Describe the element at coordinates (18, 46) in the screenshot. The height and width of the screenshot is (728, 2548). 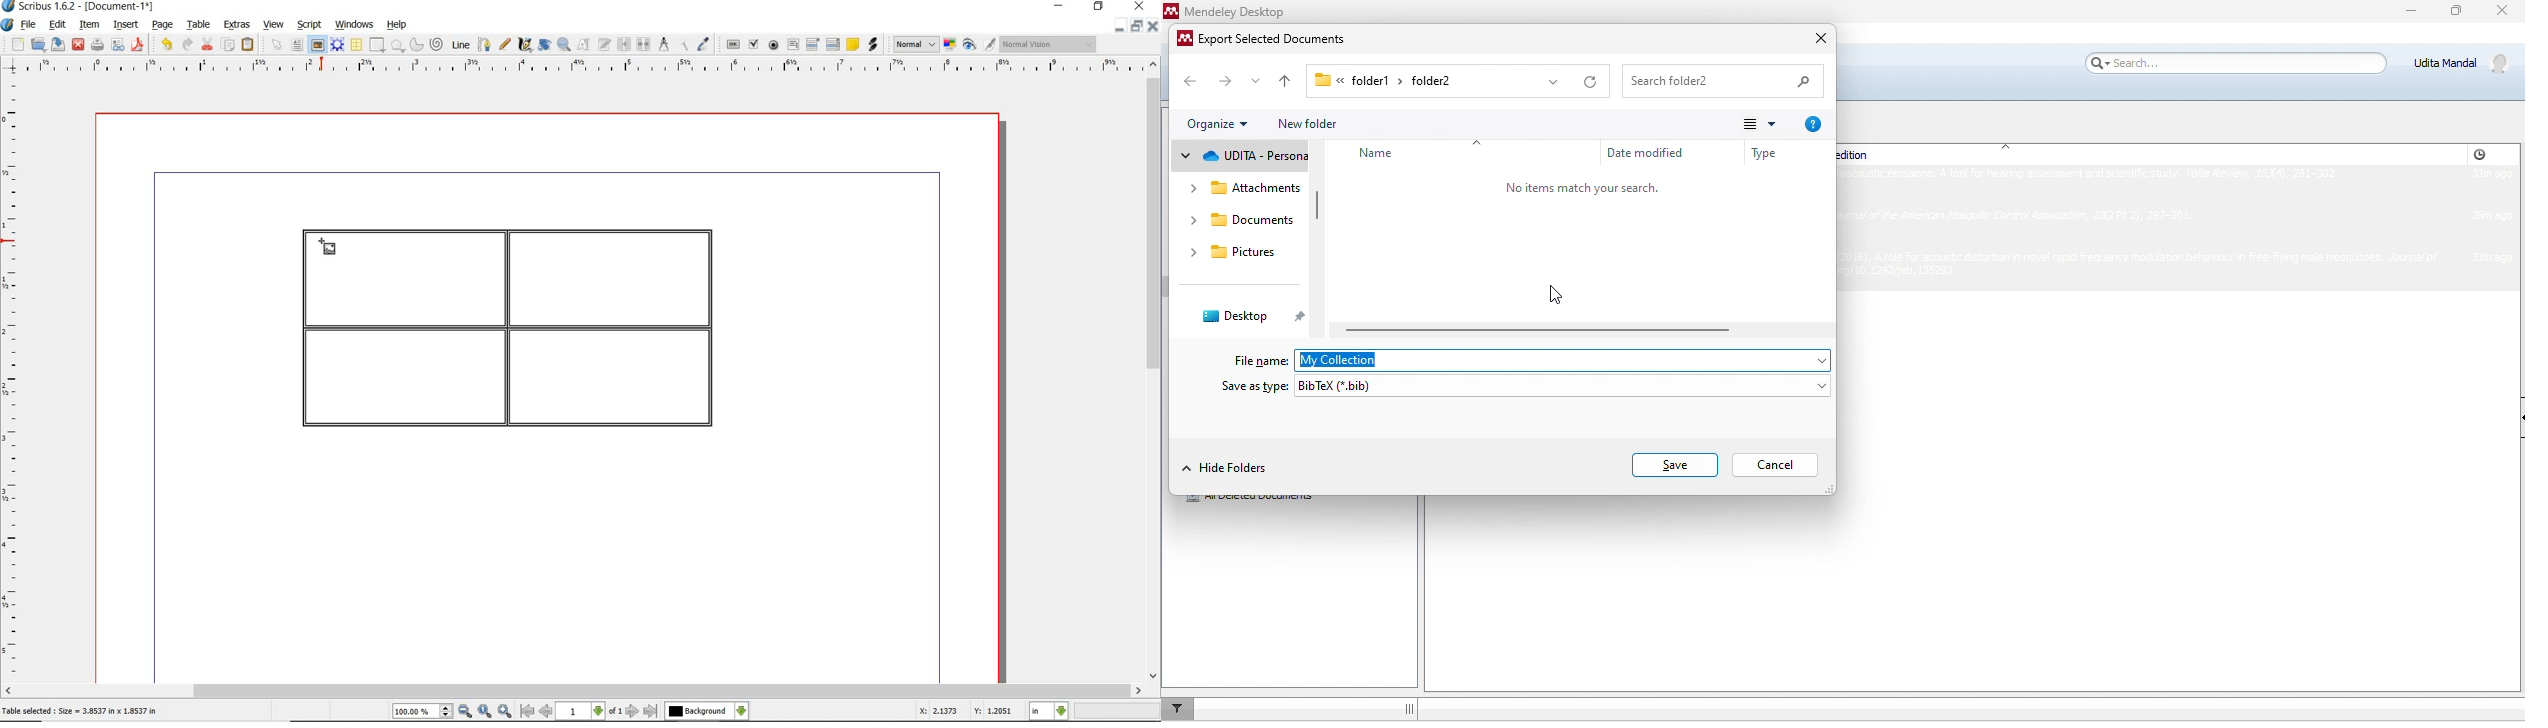
I see `new` at that location.